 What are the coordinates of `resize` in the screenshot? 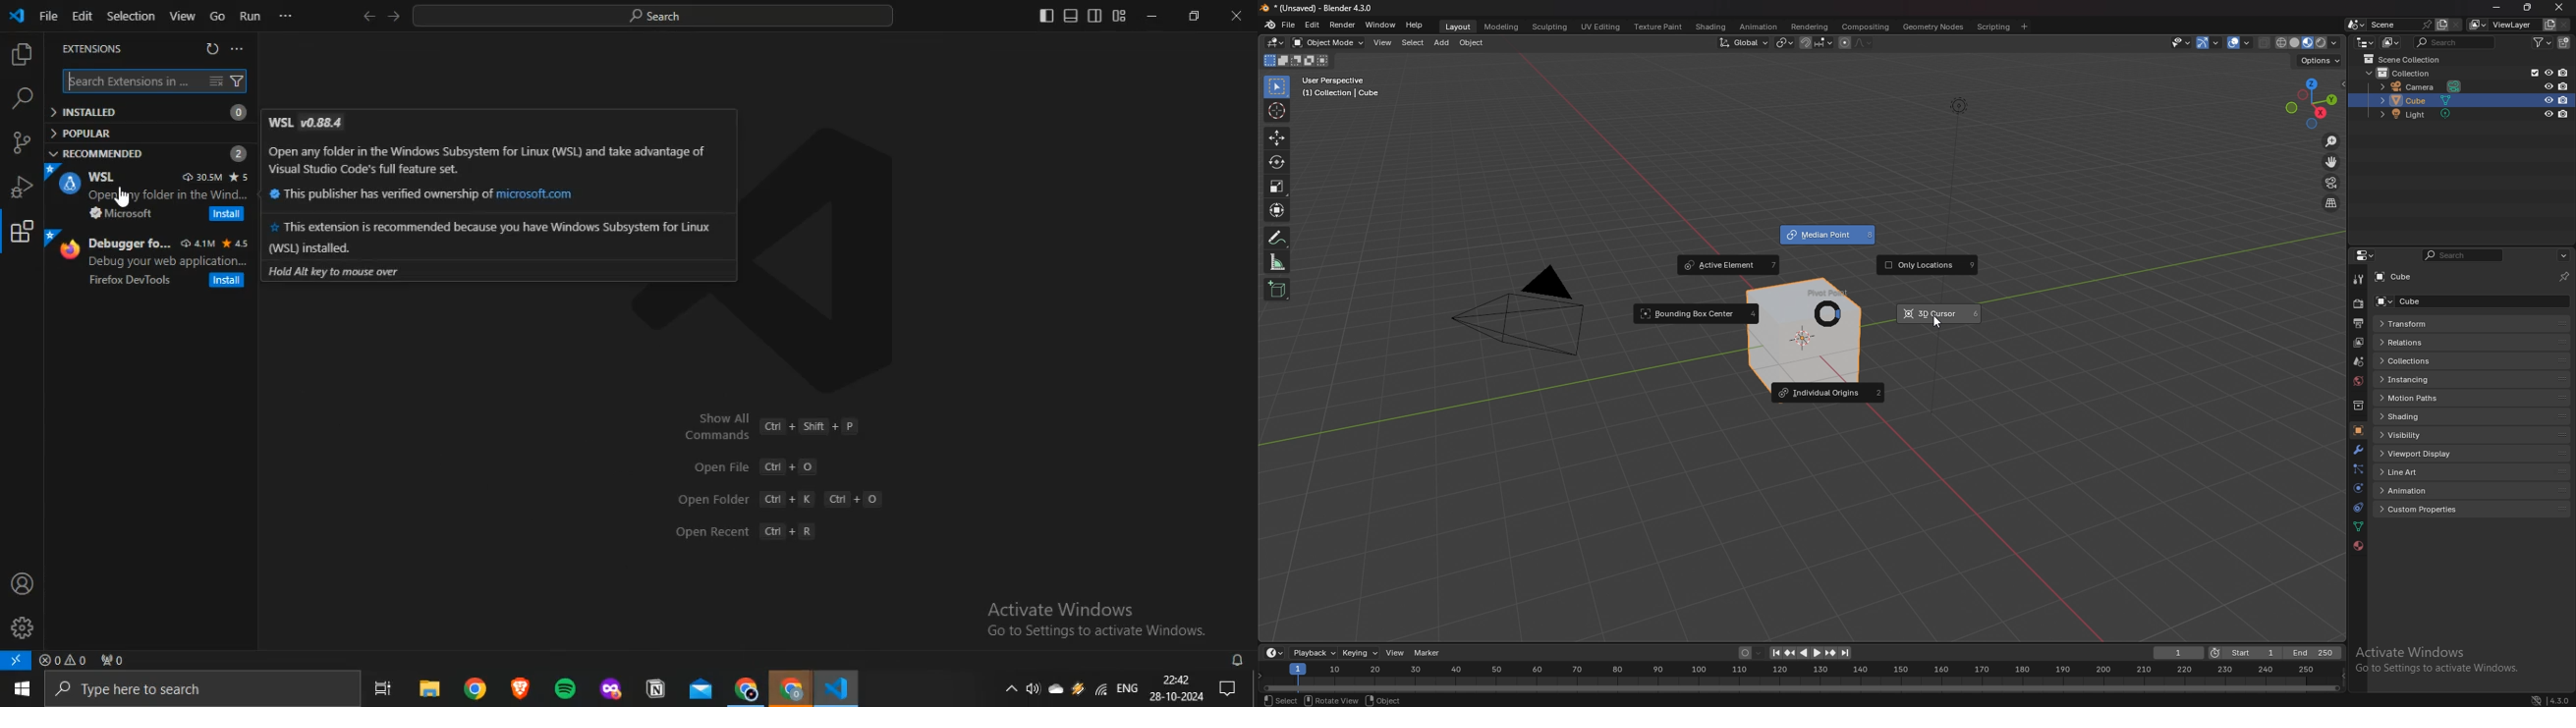 It's located at (2529, 8).